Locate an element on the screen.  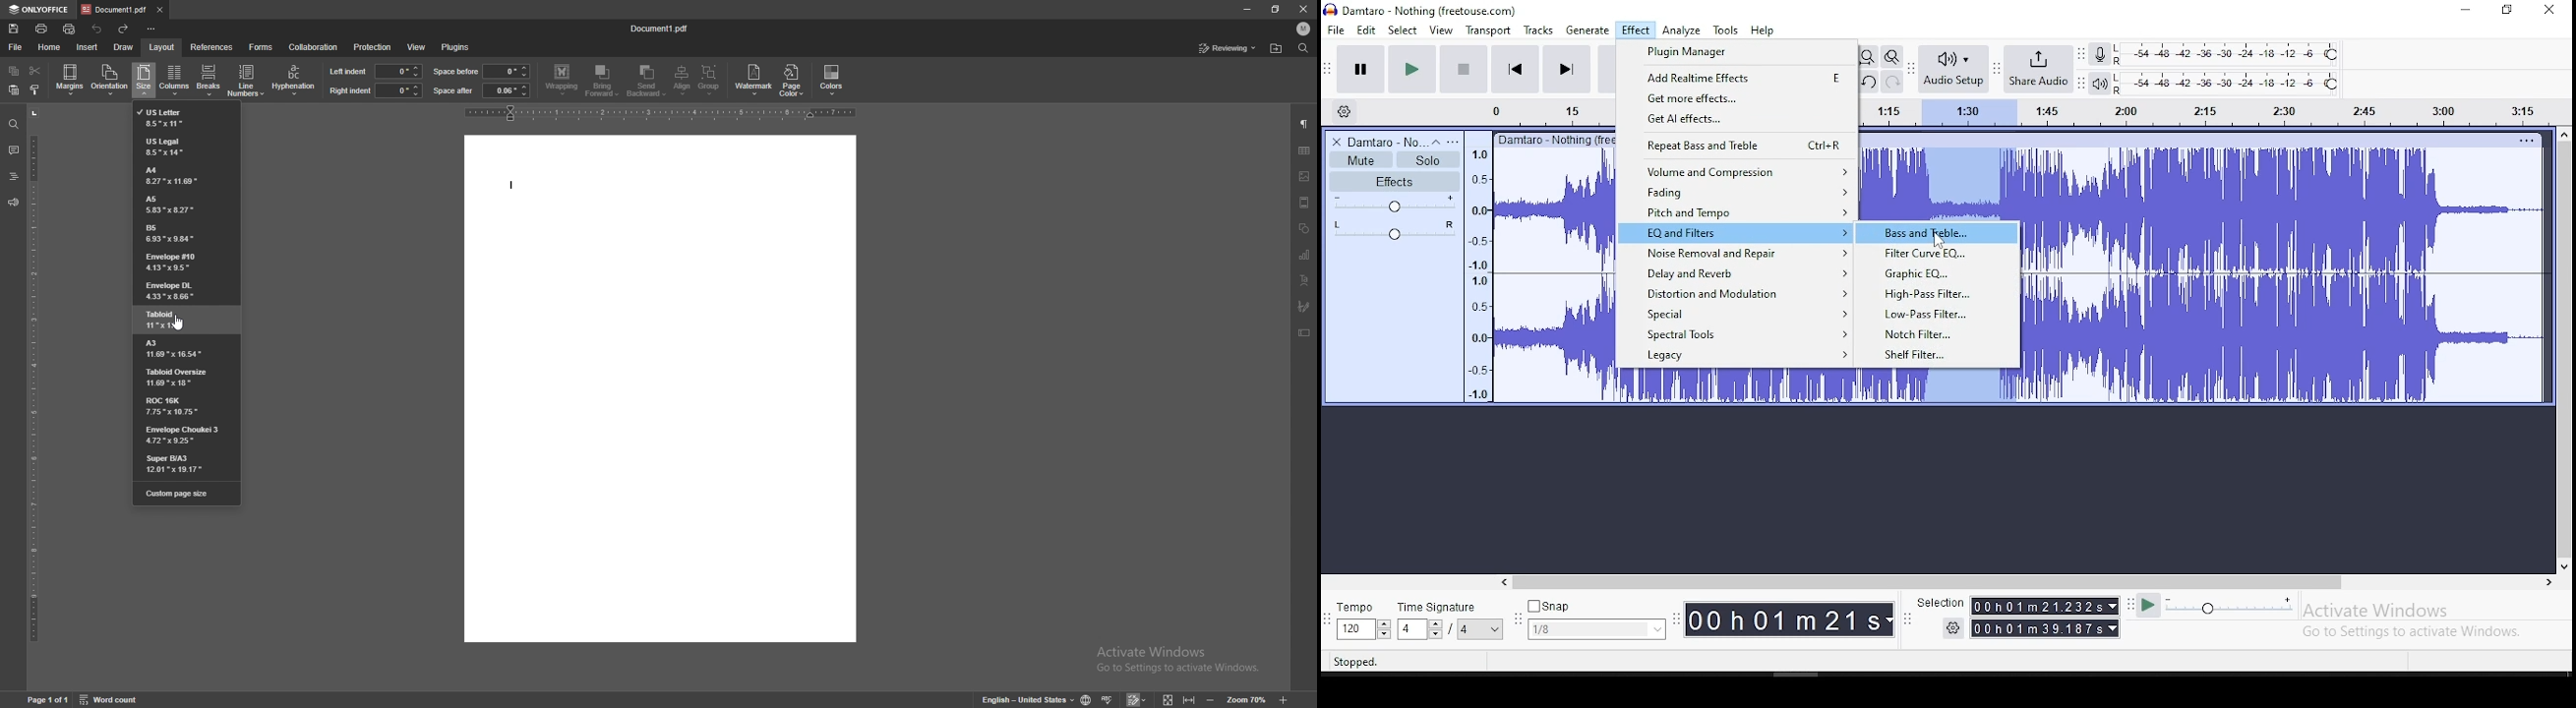
locate file is located at coordinates (1276, 49).